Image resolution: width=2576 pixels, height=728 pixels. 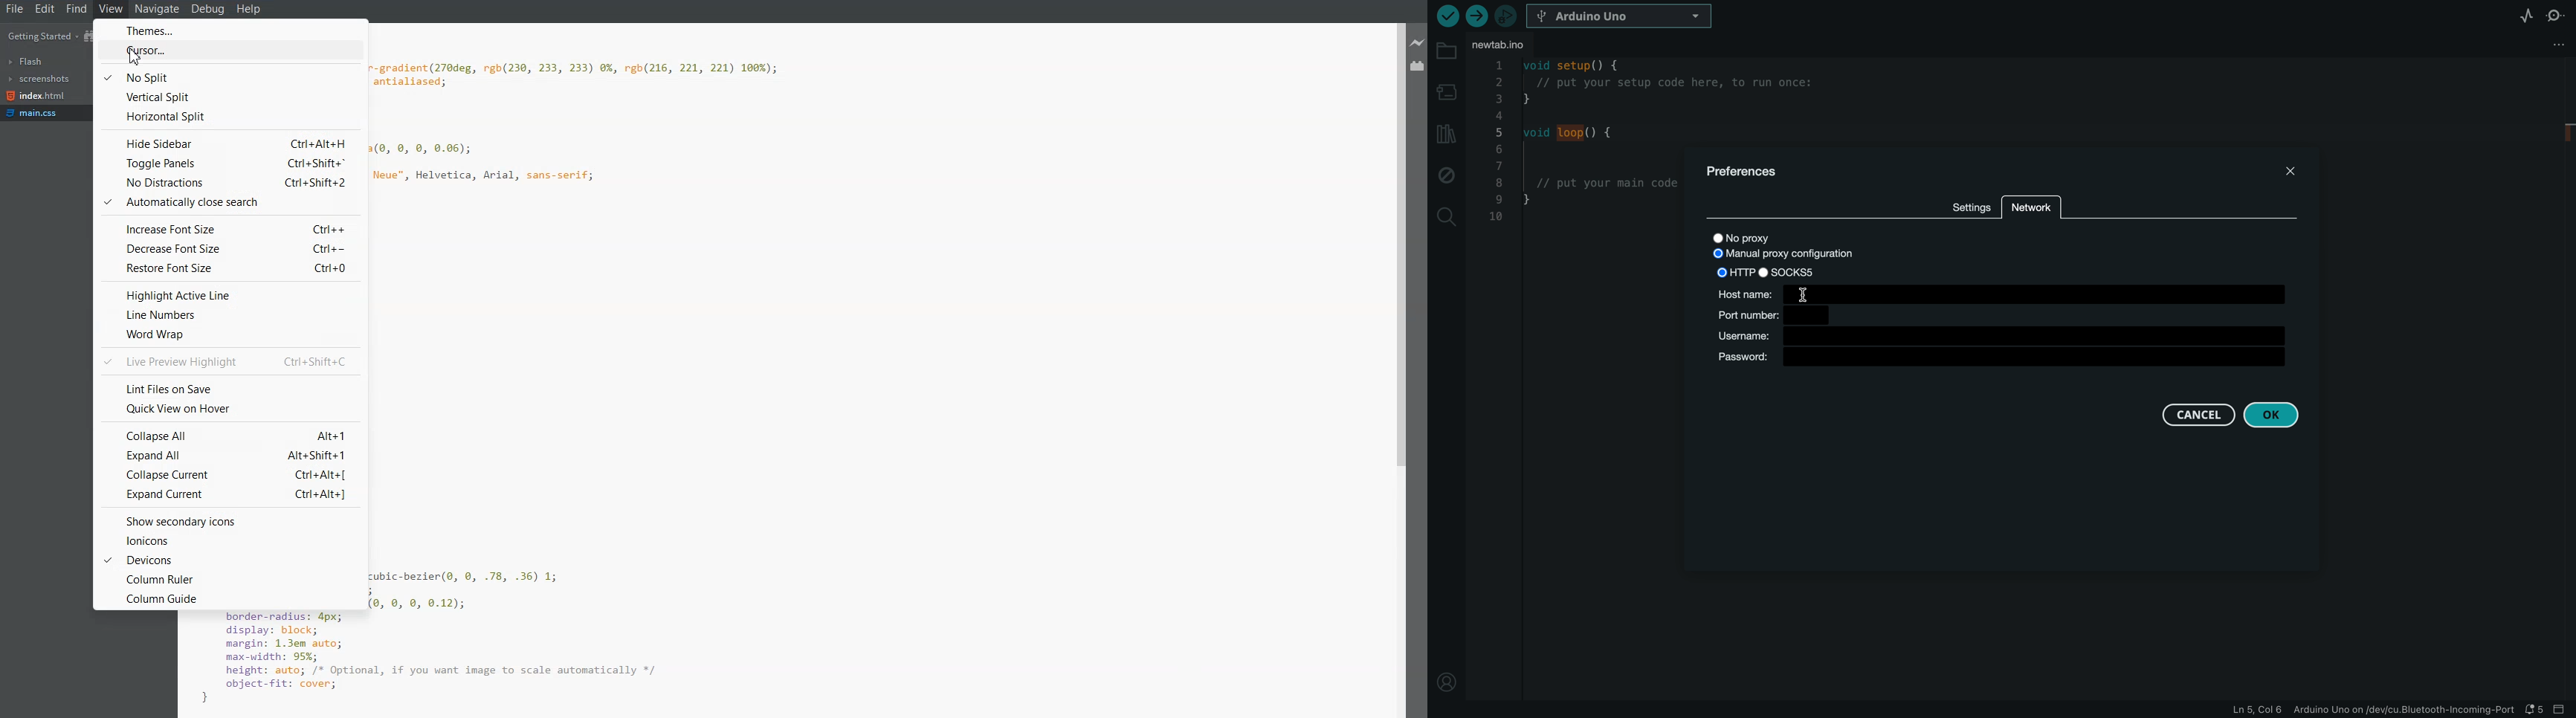 I want to click on Vertical Split, so click(x=227, y=97).